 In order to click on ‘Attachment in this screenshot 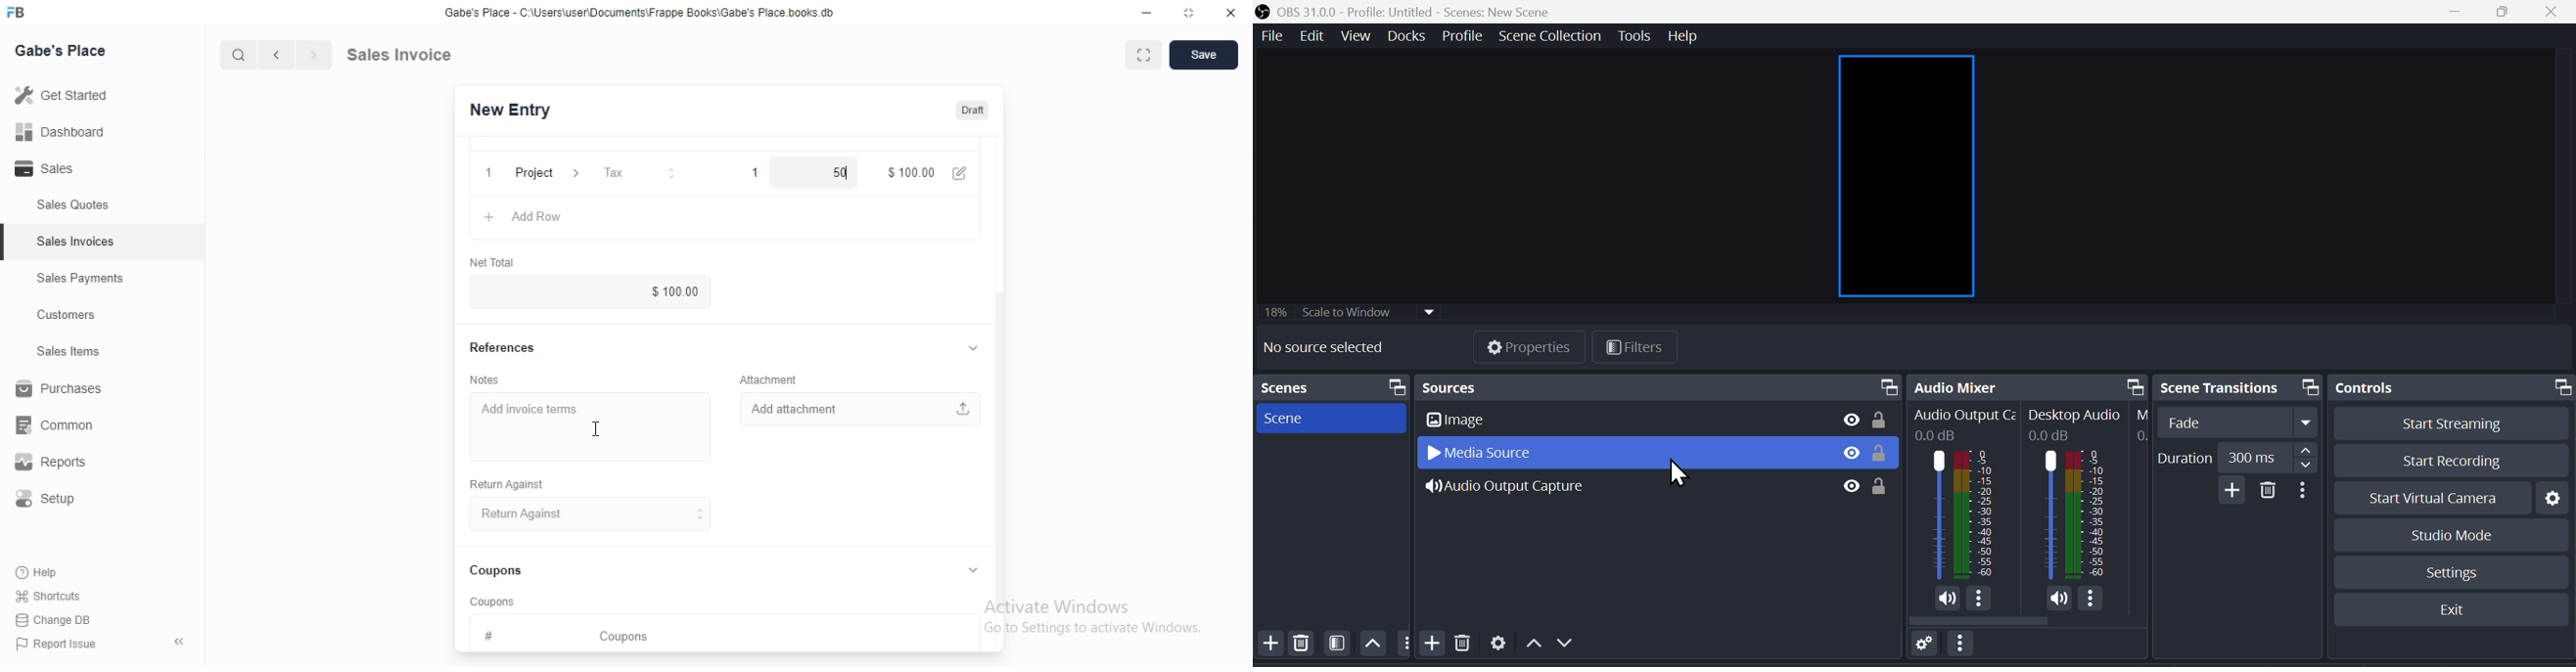, I will do `click(768, 379)`.